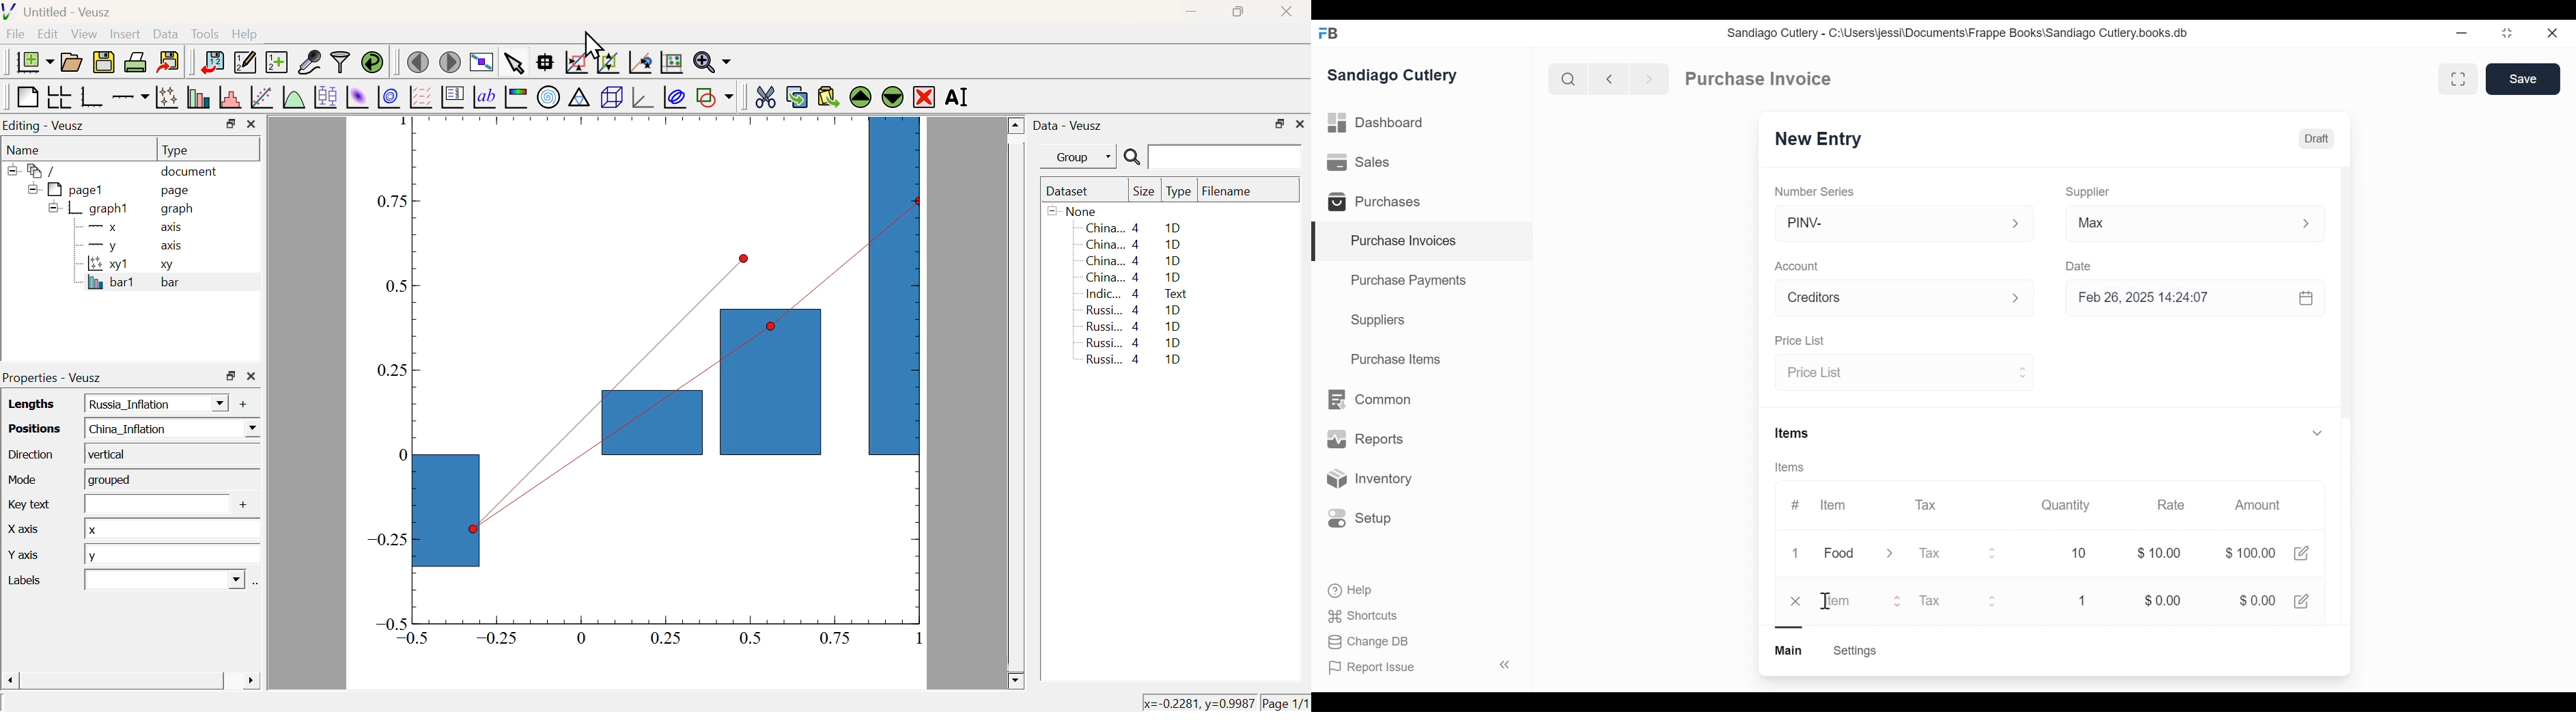 Image resolution: width=2576 pixels, height=728 pixels. What do you see at coordinates (2317, 432) in the screenshot?
I see `Expand` at bounding box center [2317, 432].